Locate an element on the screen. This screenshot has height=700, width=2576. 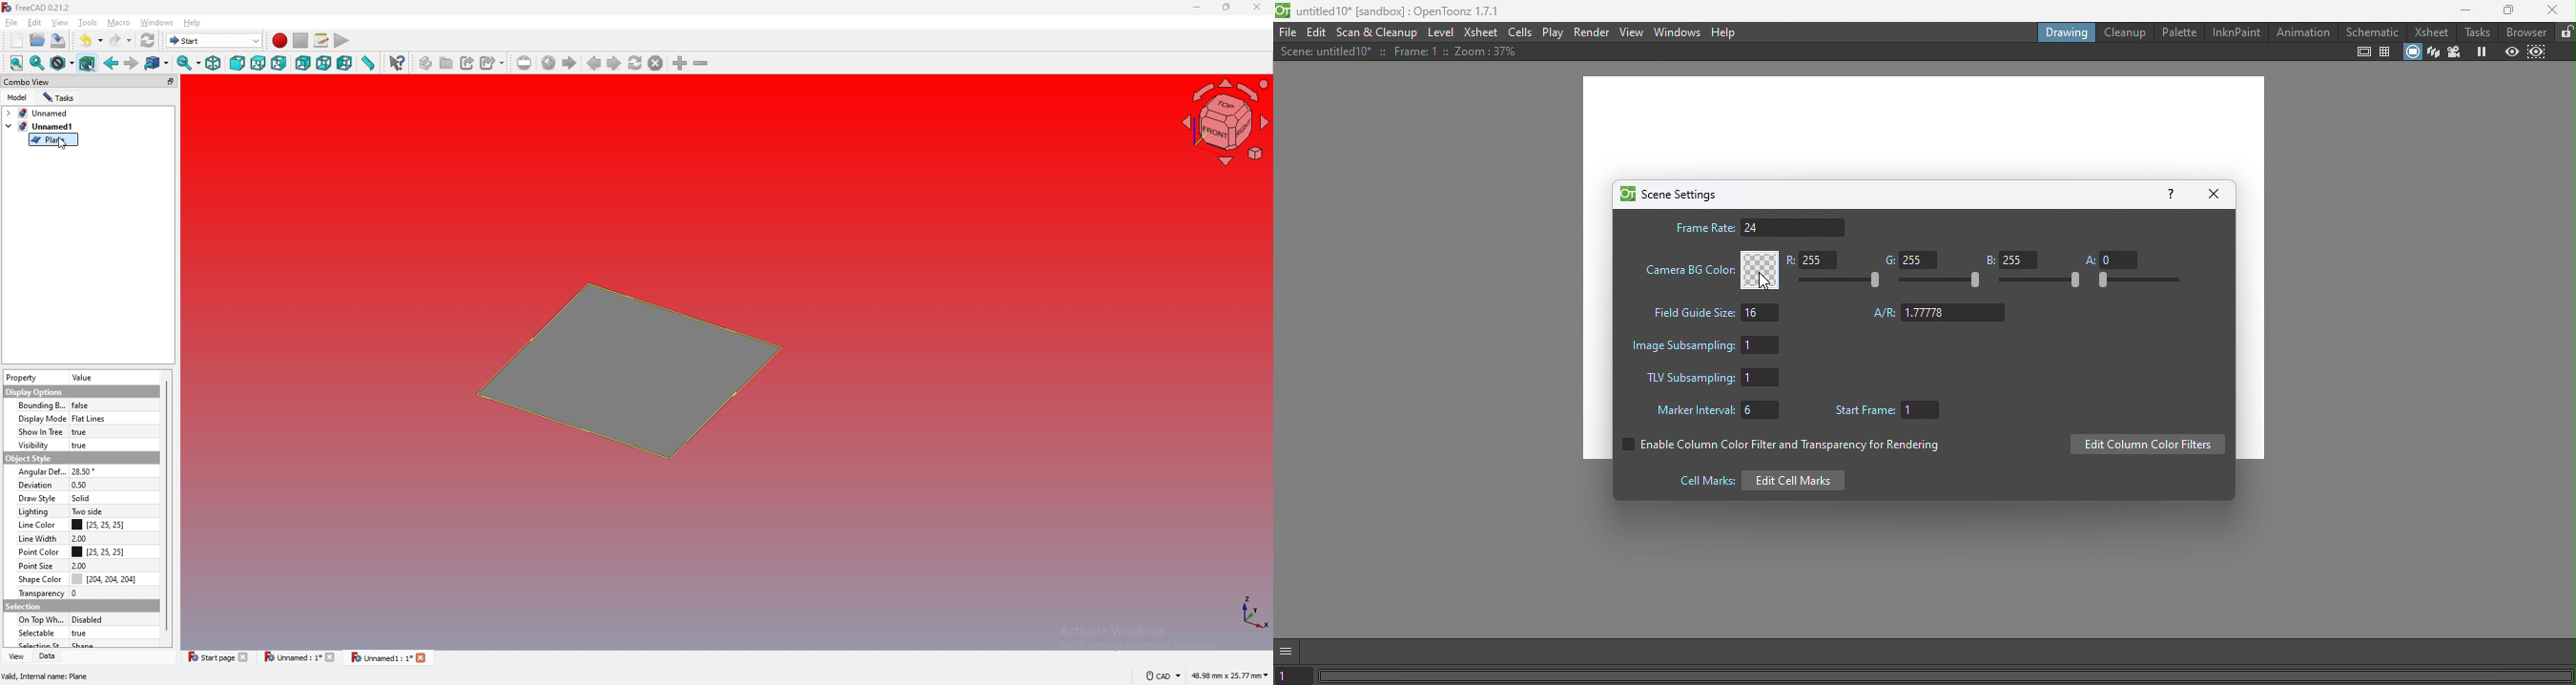
minimize is located at coordinates (1198, 8).